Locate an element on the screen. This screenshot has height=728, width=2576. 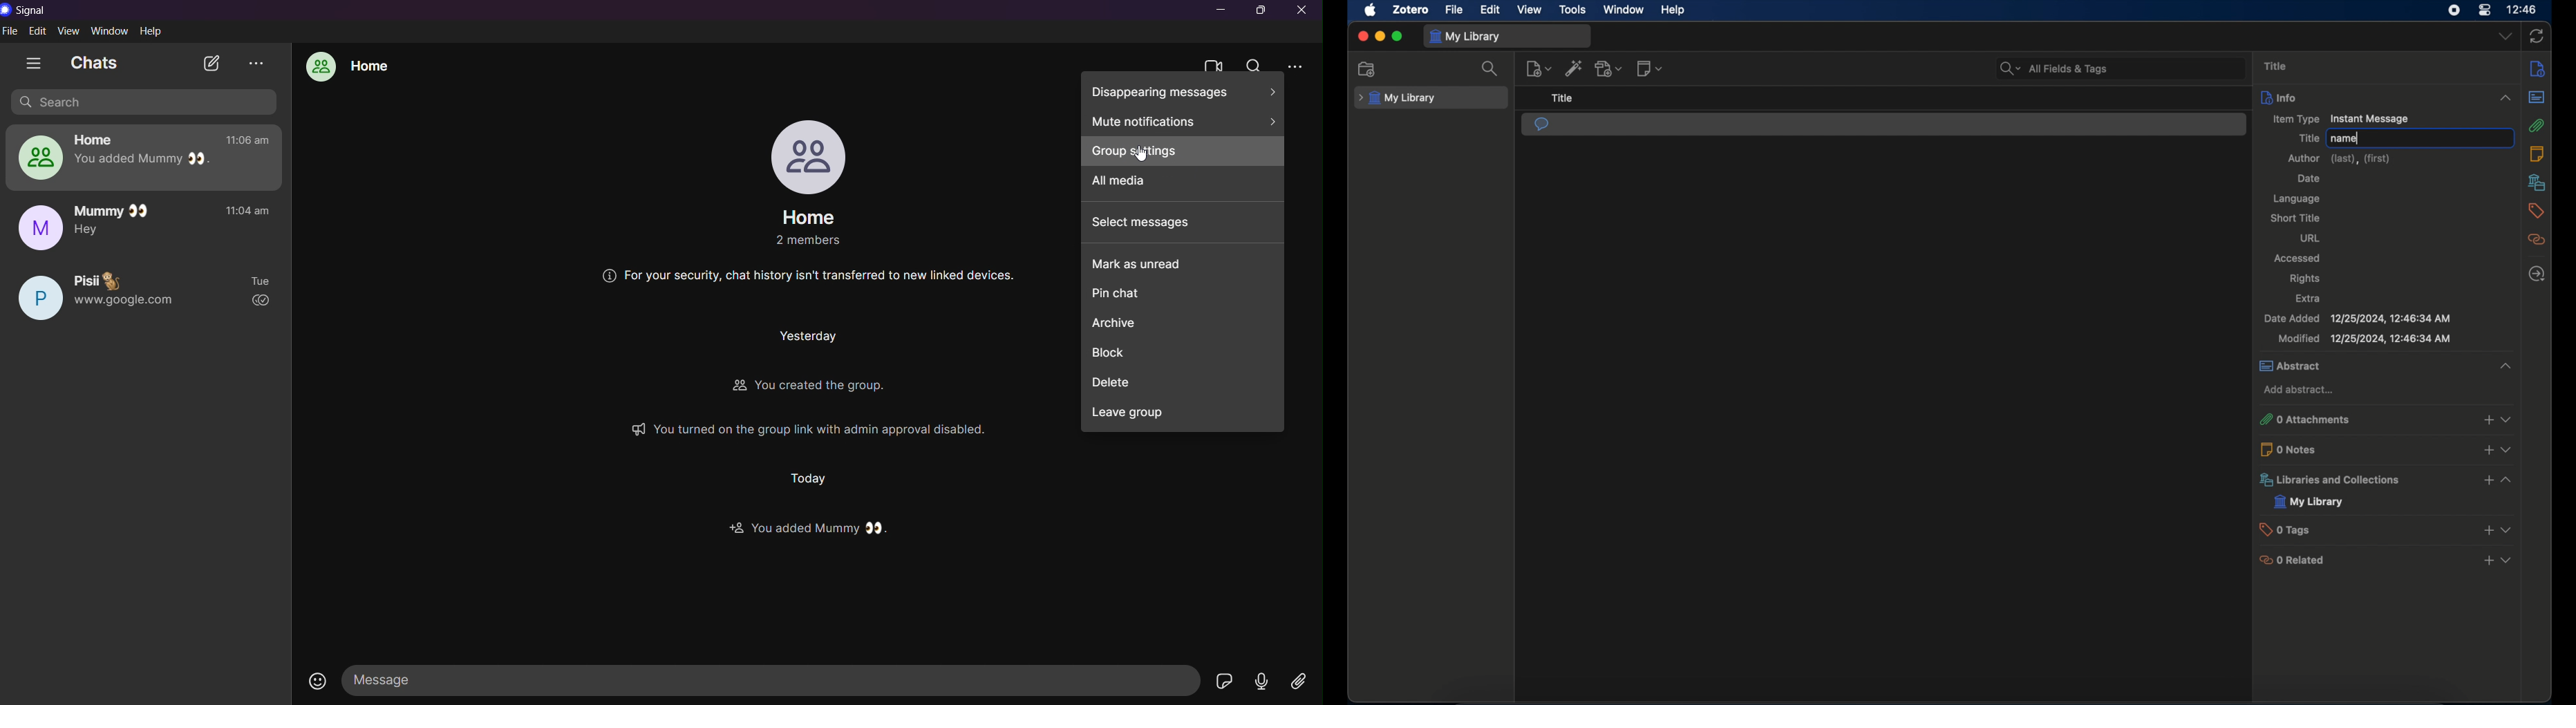
chats is located at coordinates (96, 62).